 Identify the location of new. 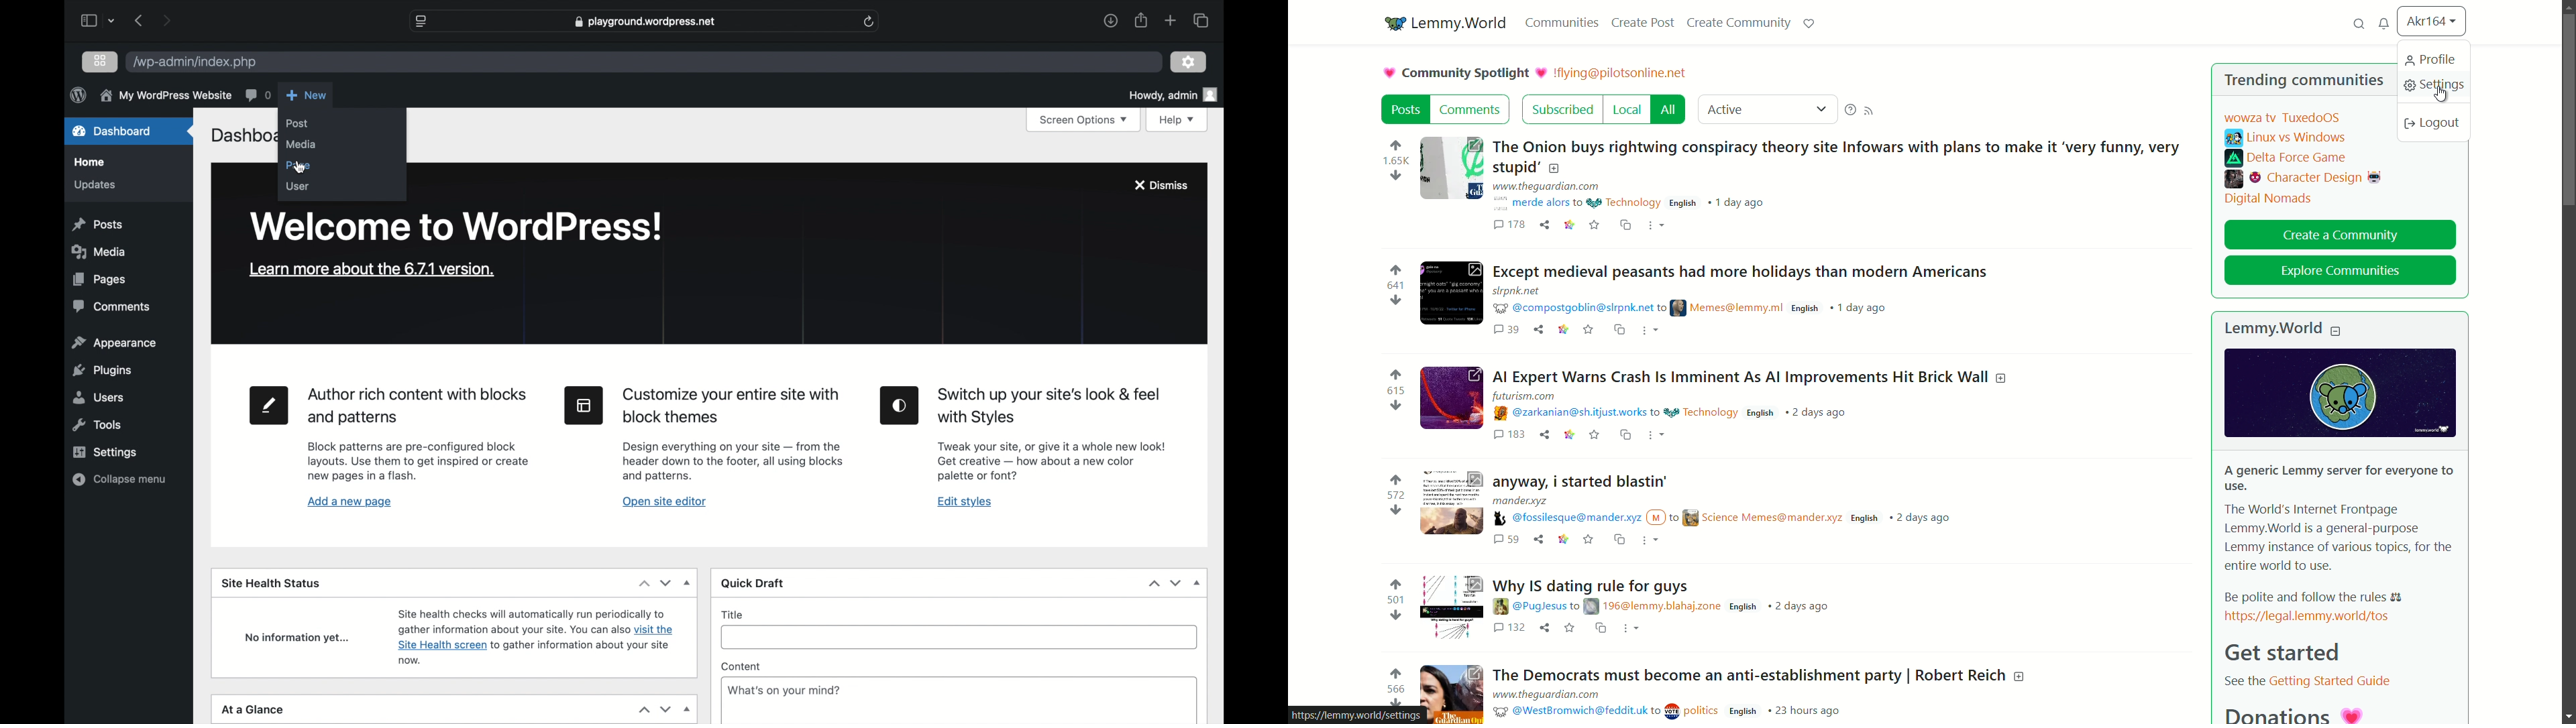
(306, 96).